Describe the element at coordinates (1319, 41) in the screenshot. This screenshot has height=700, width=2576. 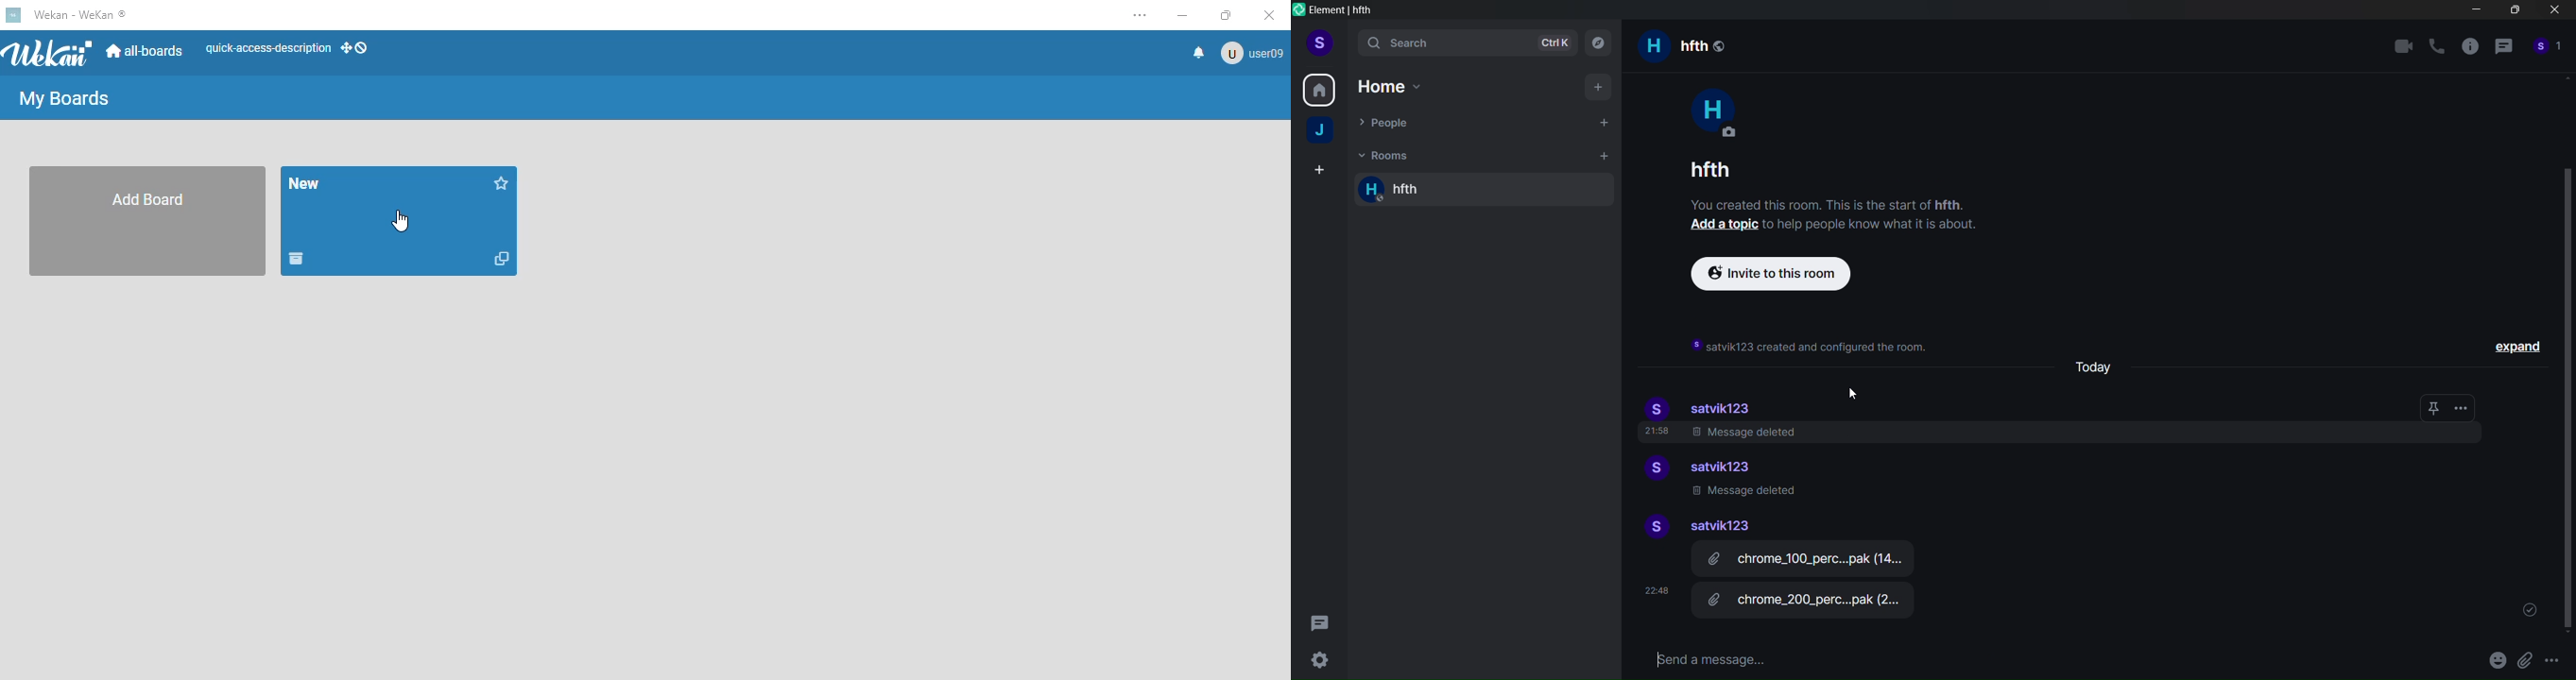
I see `user` at that location.